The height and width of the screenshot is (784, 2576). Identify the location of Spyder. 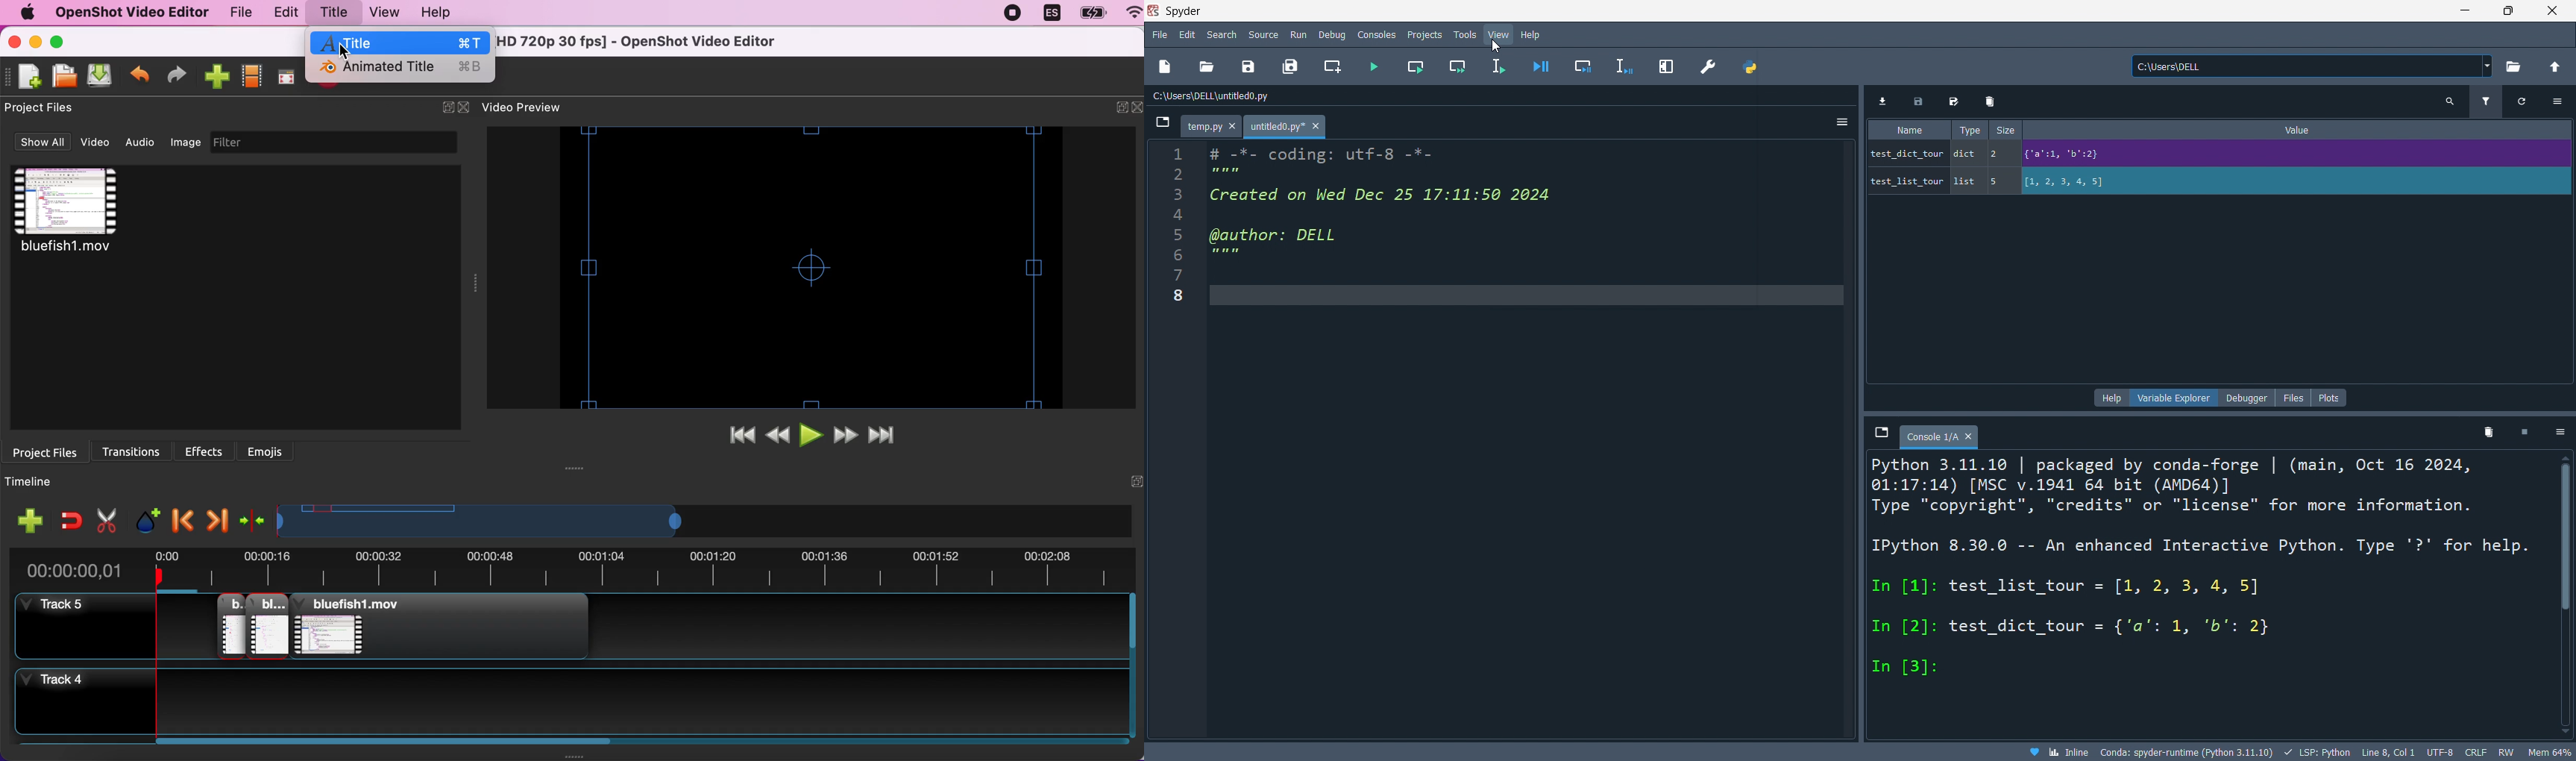
(1790, 11).